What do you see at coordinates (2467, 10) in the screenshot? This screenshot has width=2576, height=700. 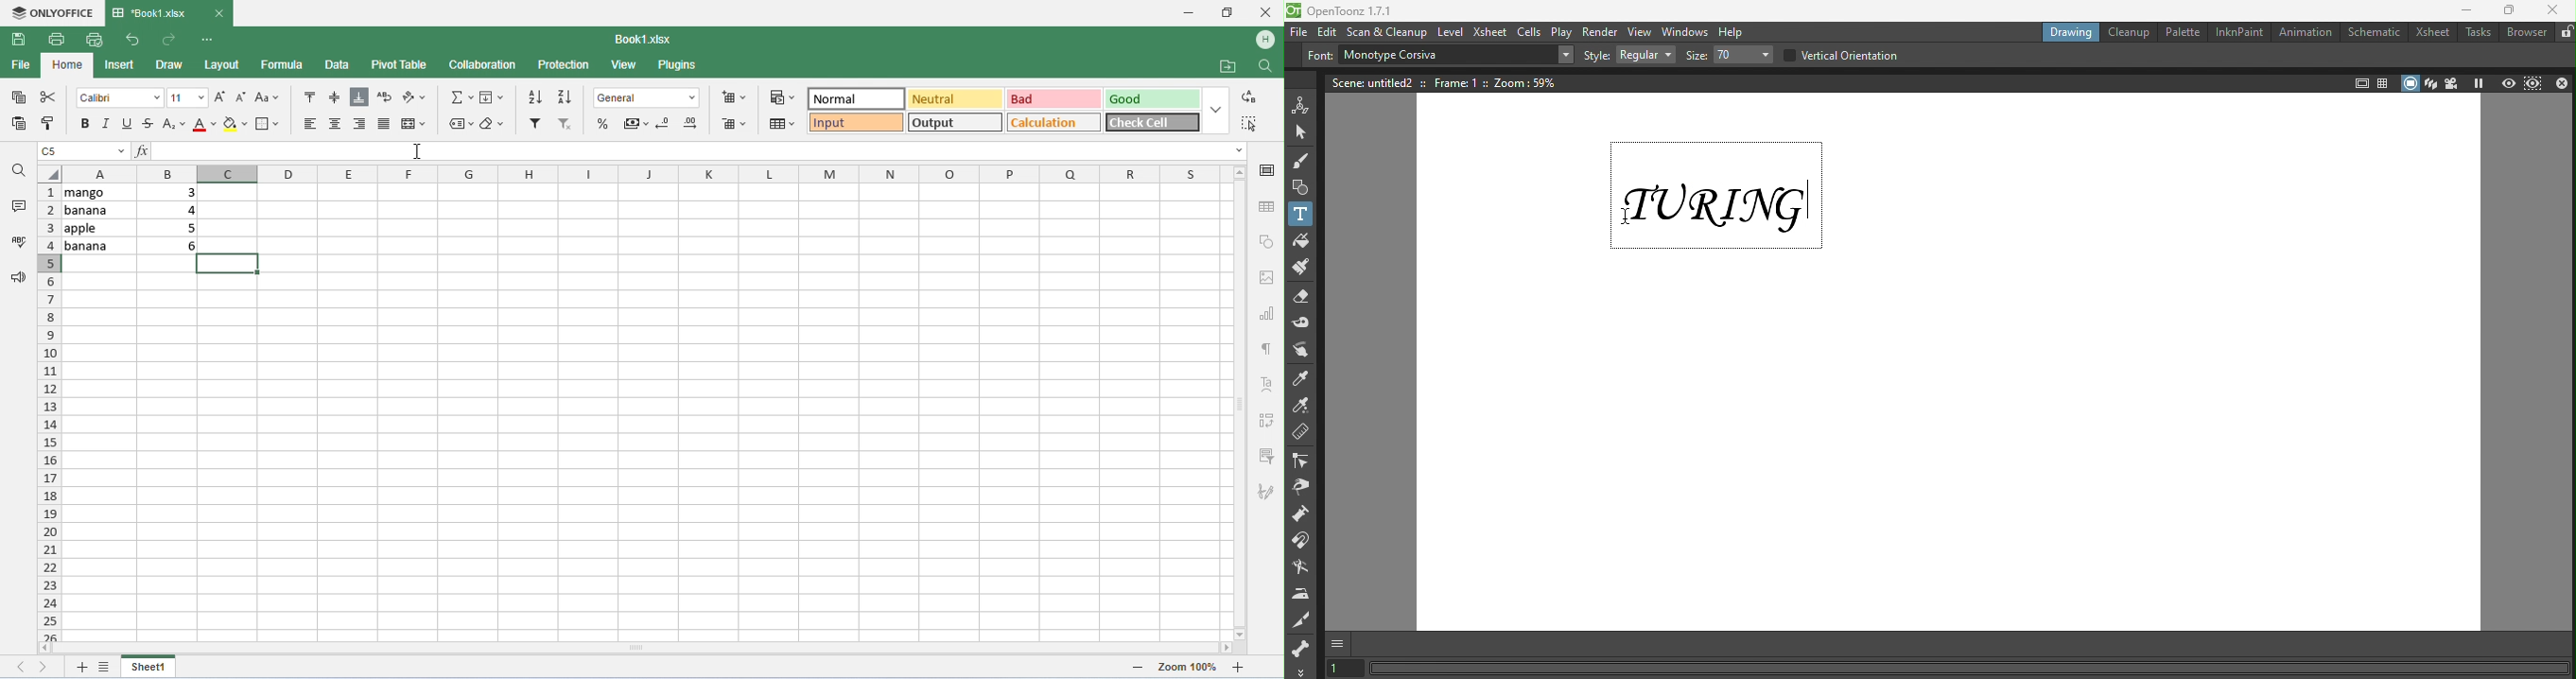 I see `Minimize` at bounding box center [2467, 10].